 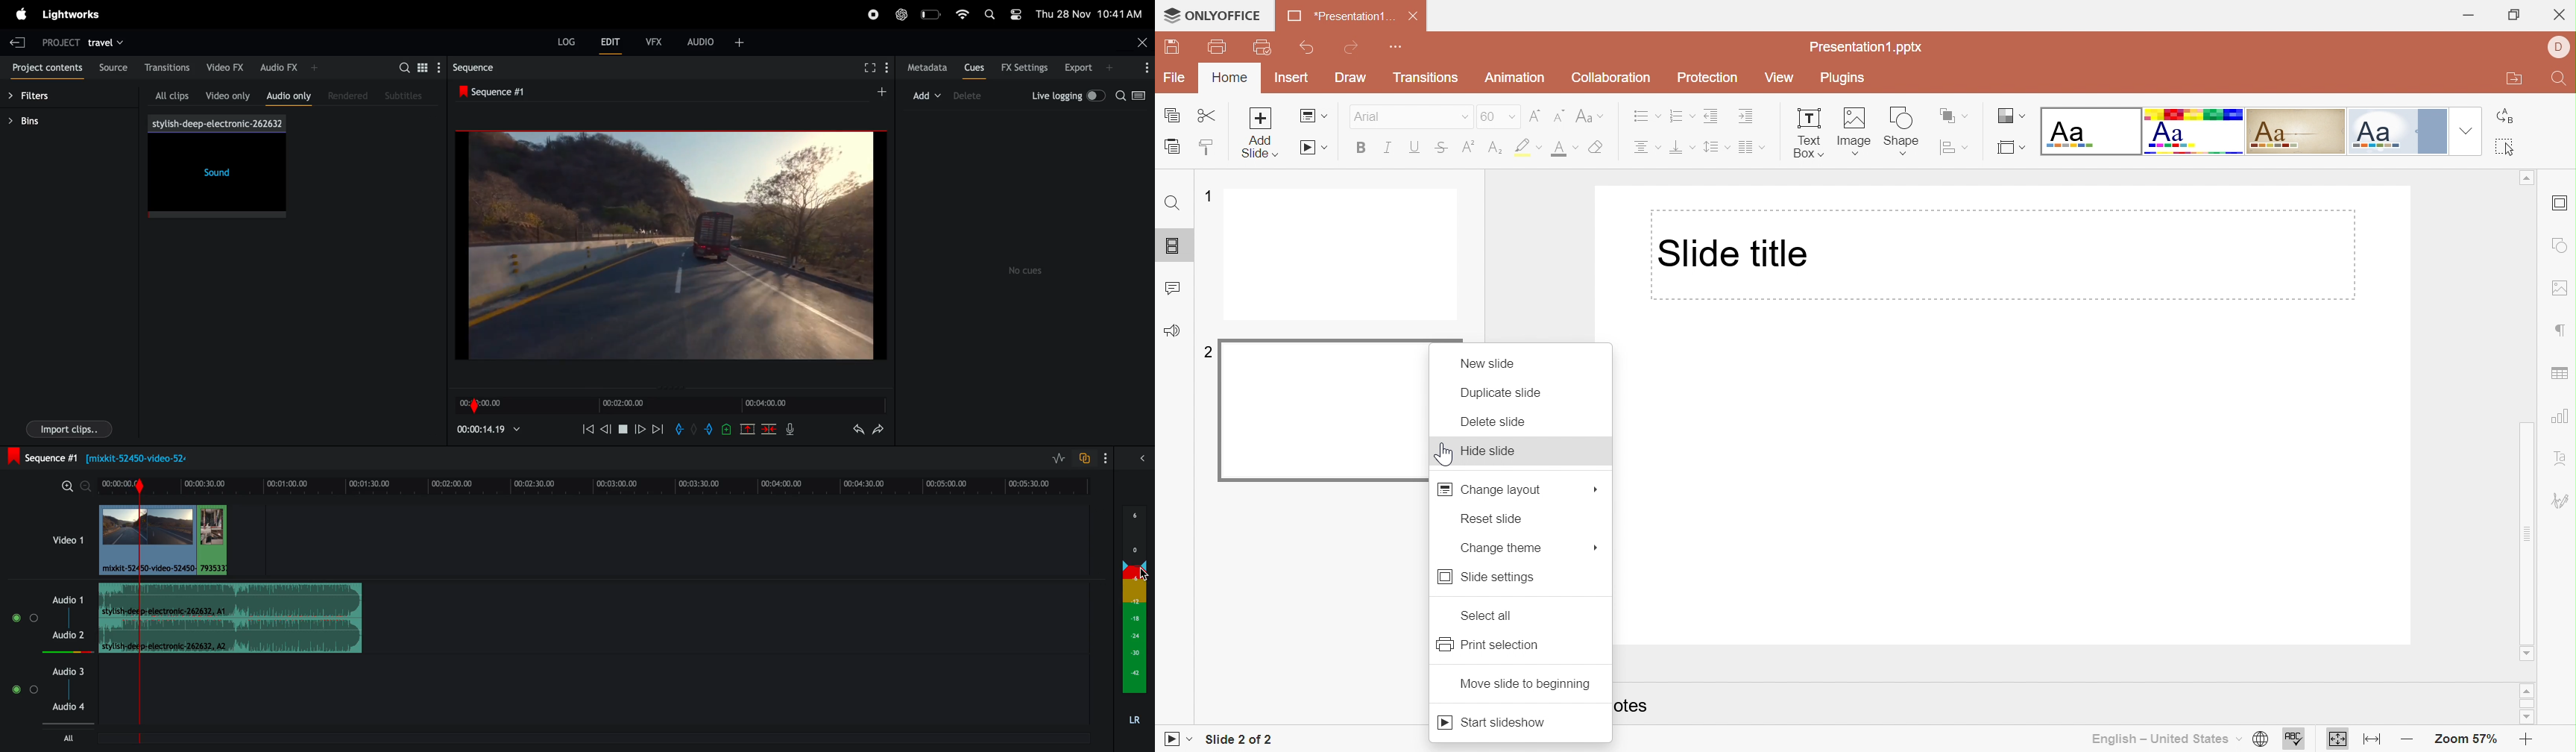 I want to click on Customize quick access toolbar, so click(x=1396, y=47).